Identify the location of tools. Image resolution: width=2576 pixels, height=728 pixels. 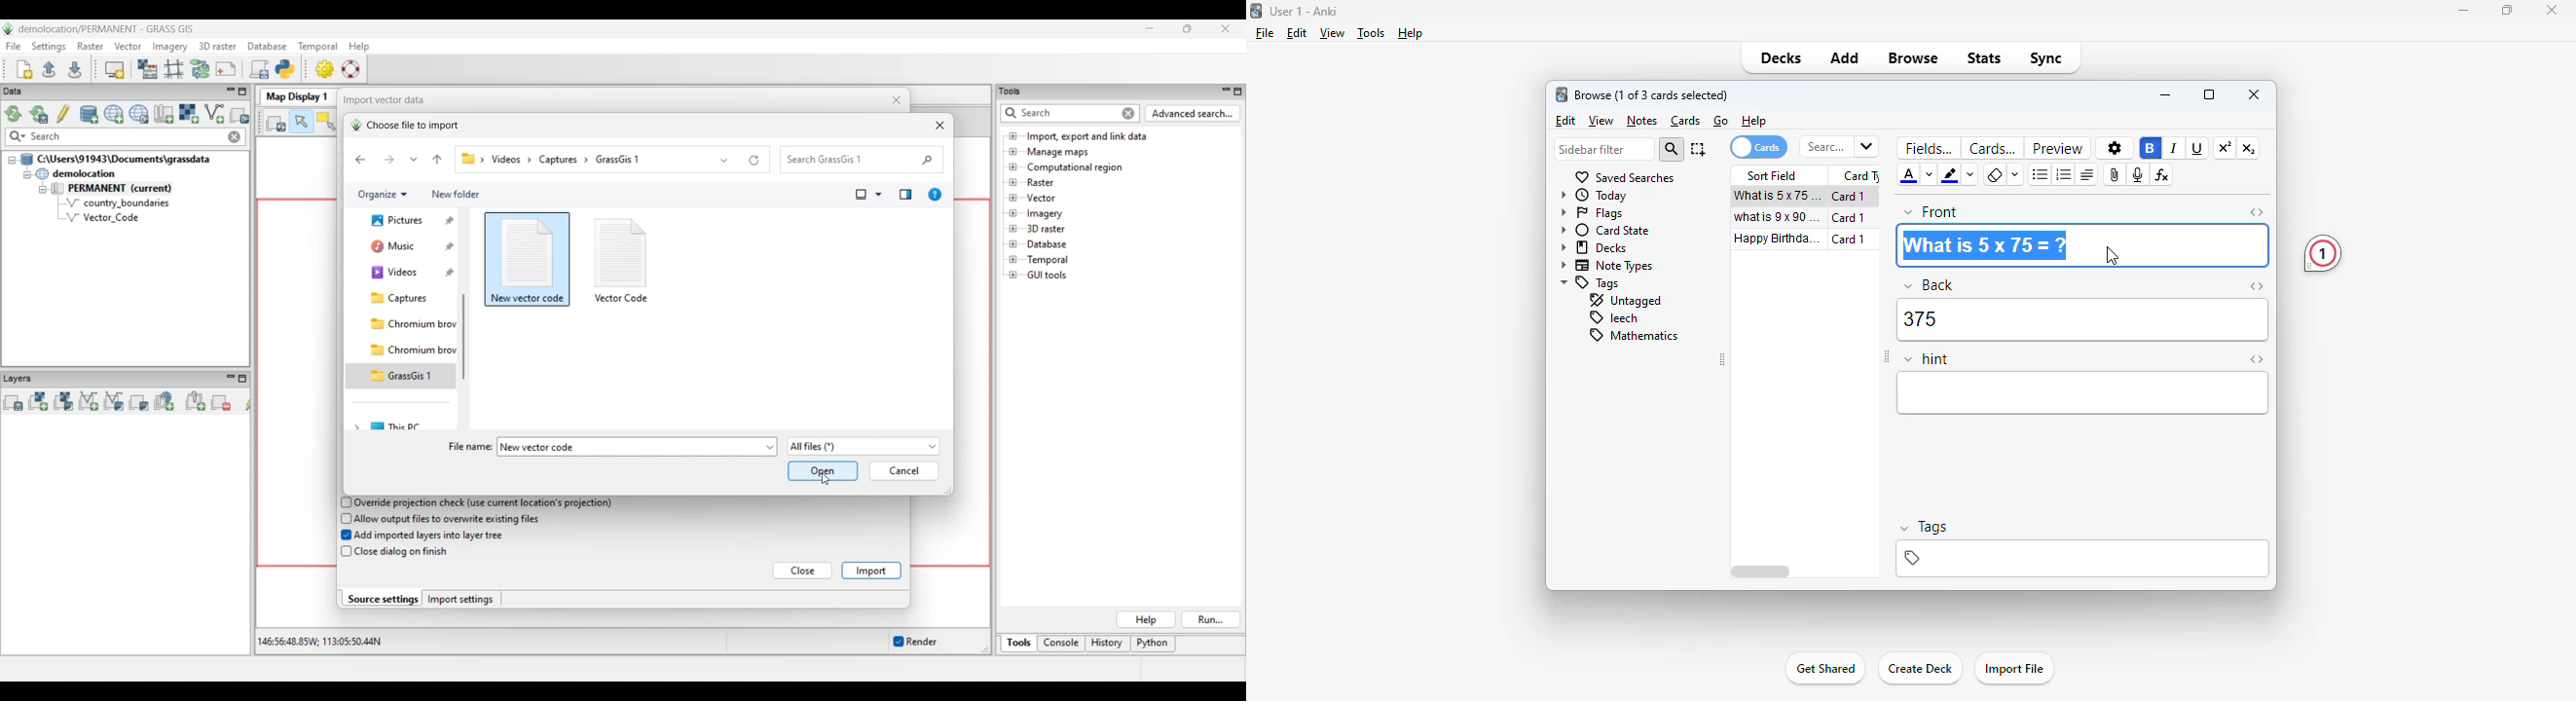
(1373, 33).